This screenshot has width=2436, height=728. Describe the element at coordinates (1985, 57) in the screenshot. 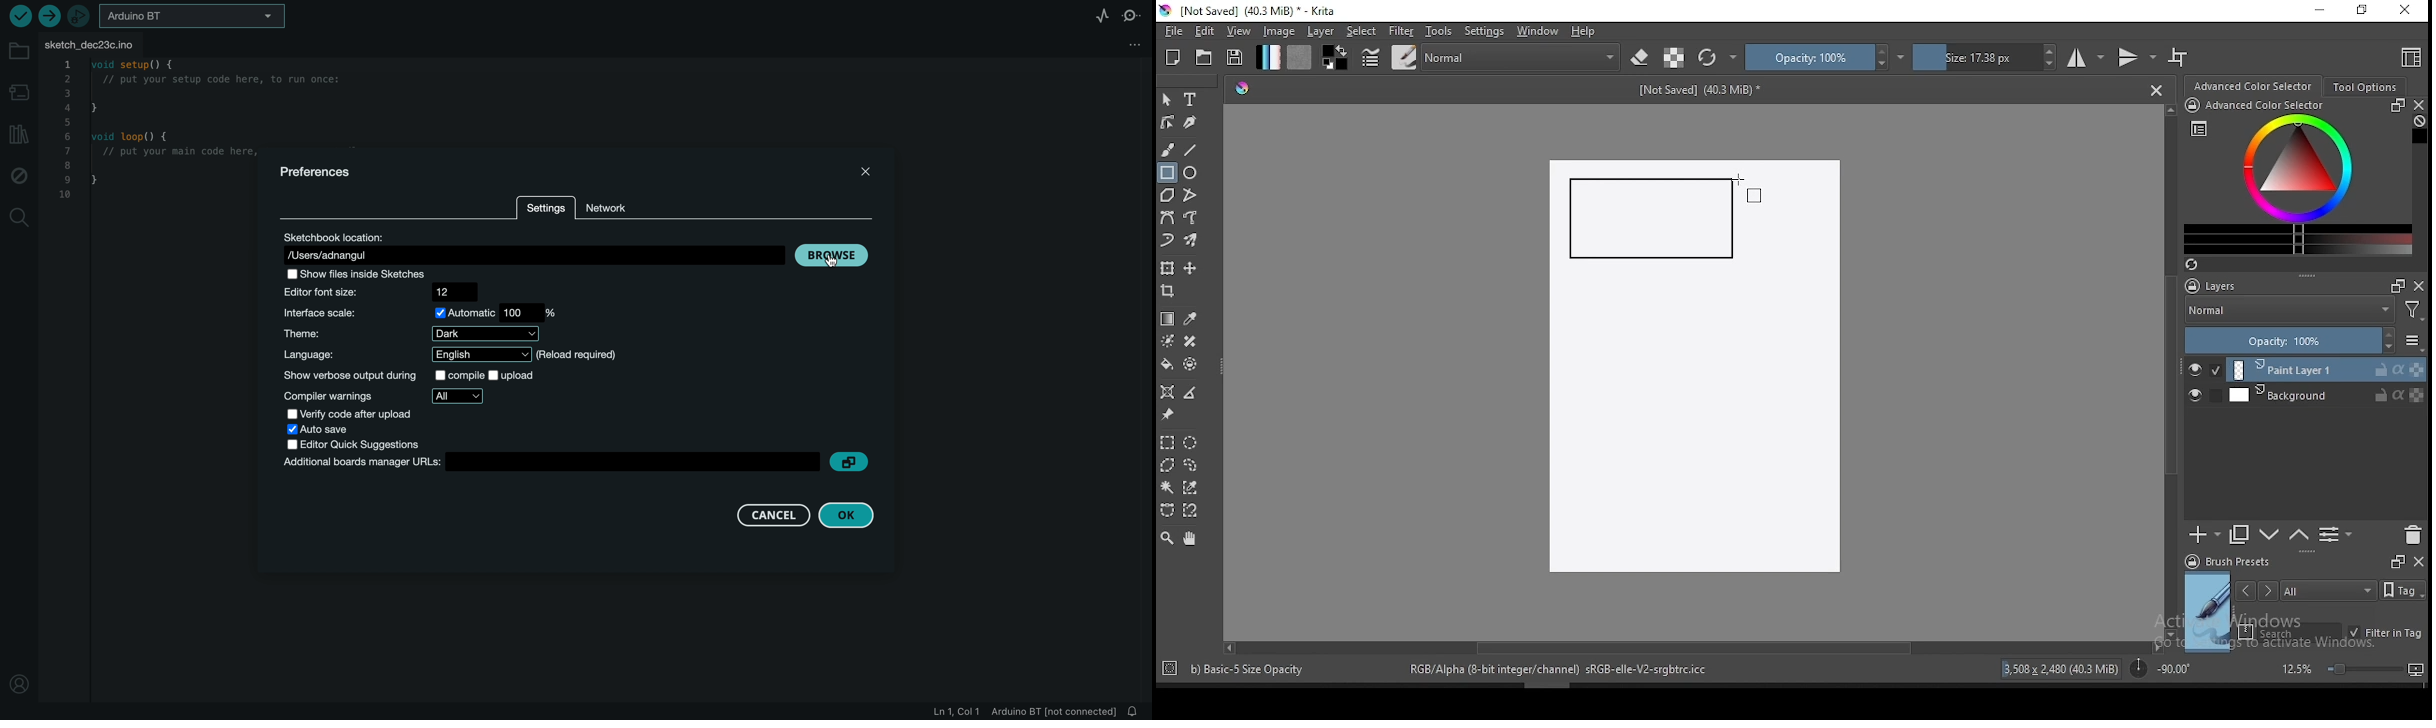

I see `size` at that location.